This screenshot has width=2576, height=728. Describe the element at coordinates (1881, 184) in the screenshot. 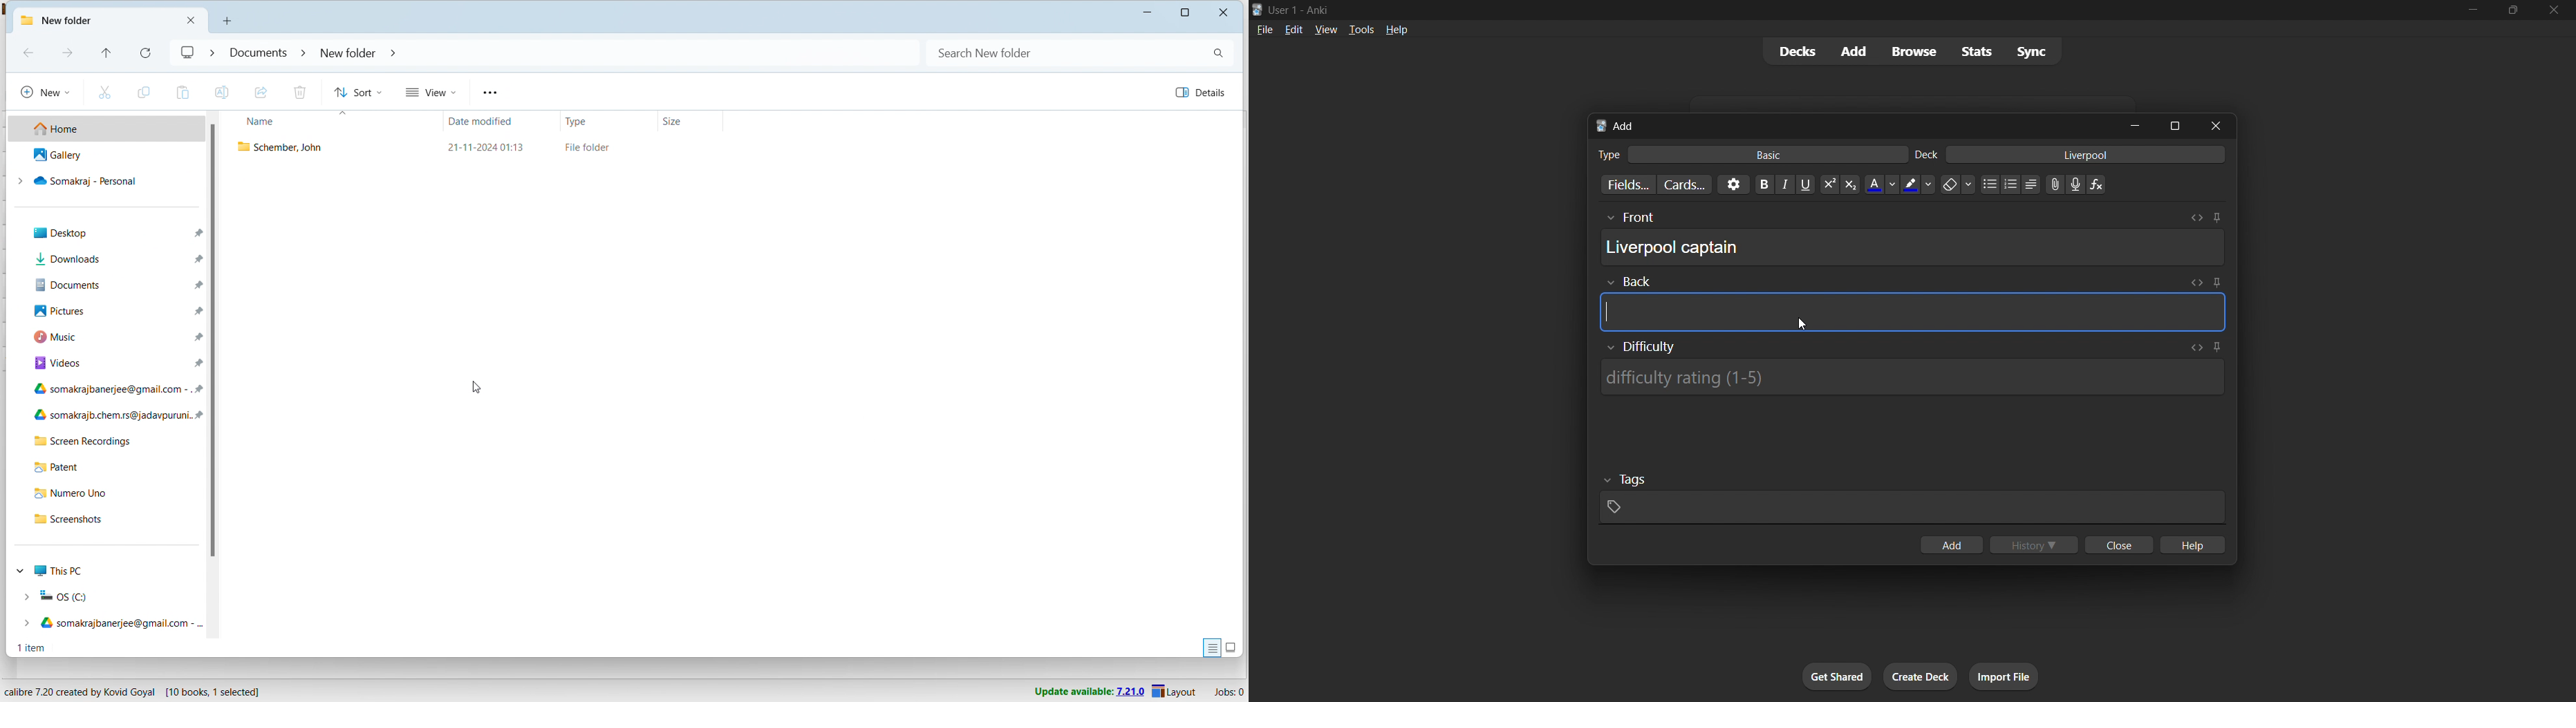

I see `Text color options` at that location.